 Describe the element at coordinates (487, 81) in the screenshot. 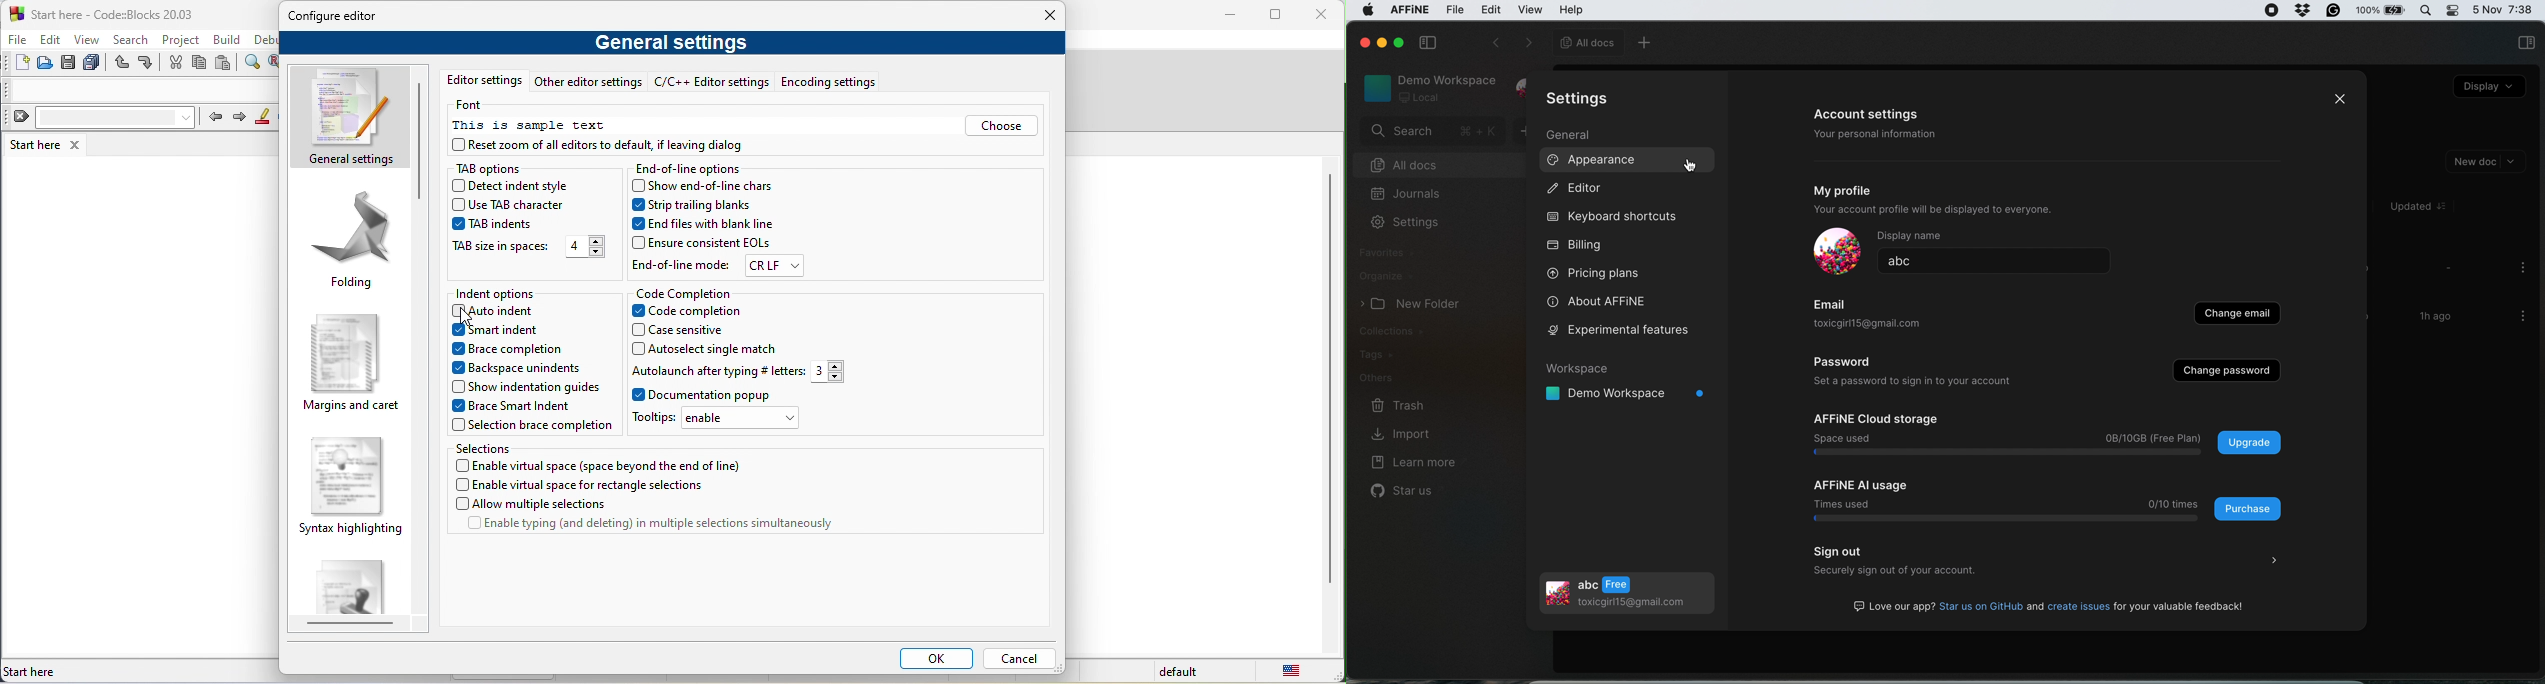

I see `editor settings` at that location.